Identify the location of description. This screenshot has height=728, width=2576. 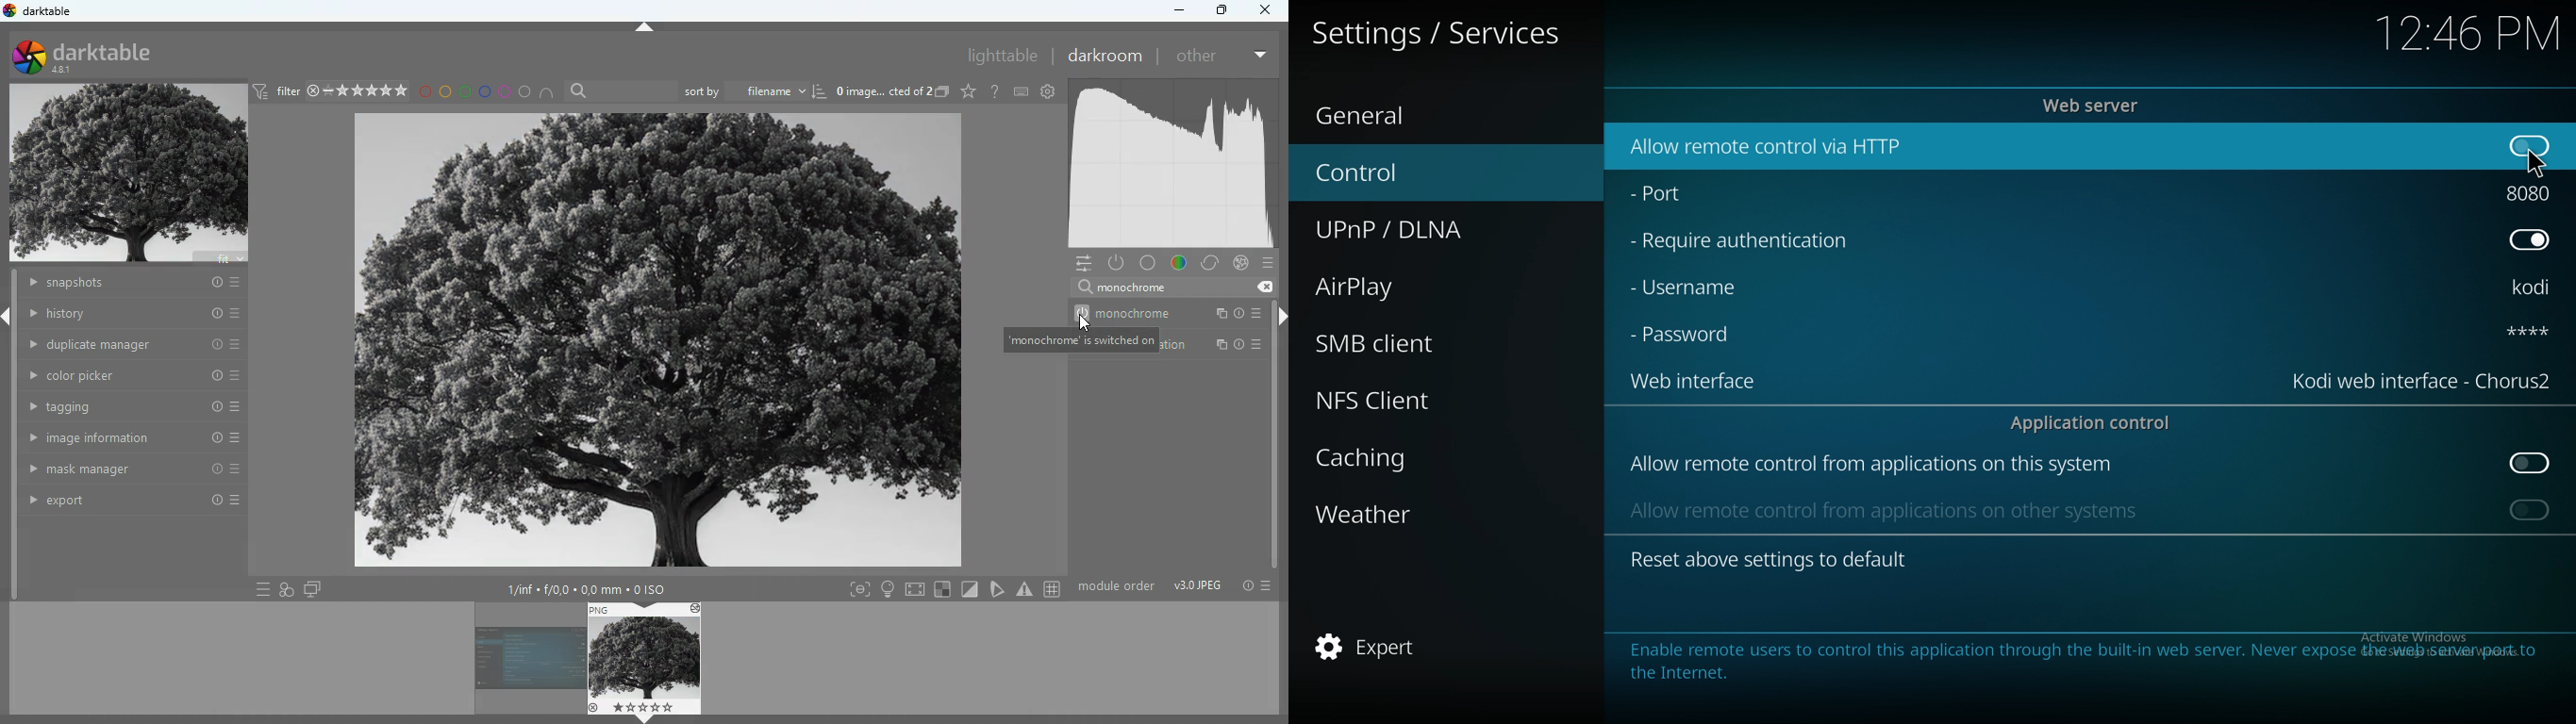
(1084, 341).